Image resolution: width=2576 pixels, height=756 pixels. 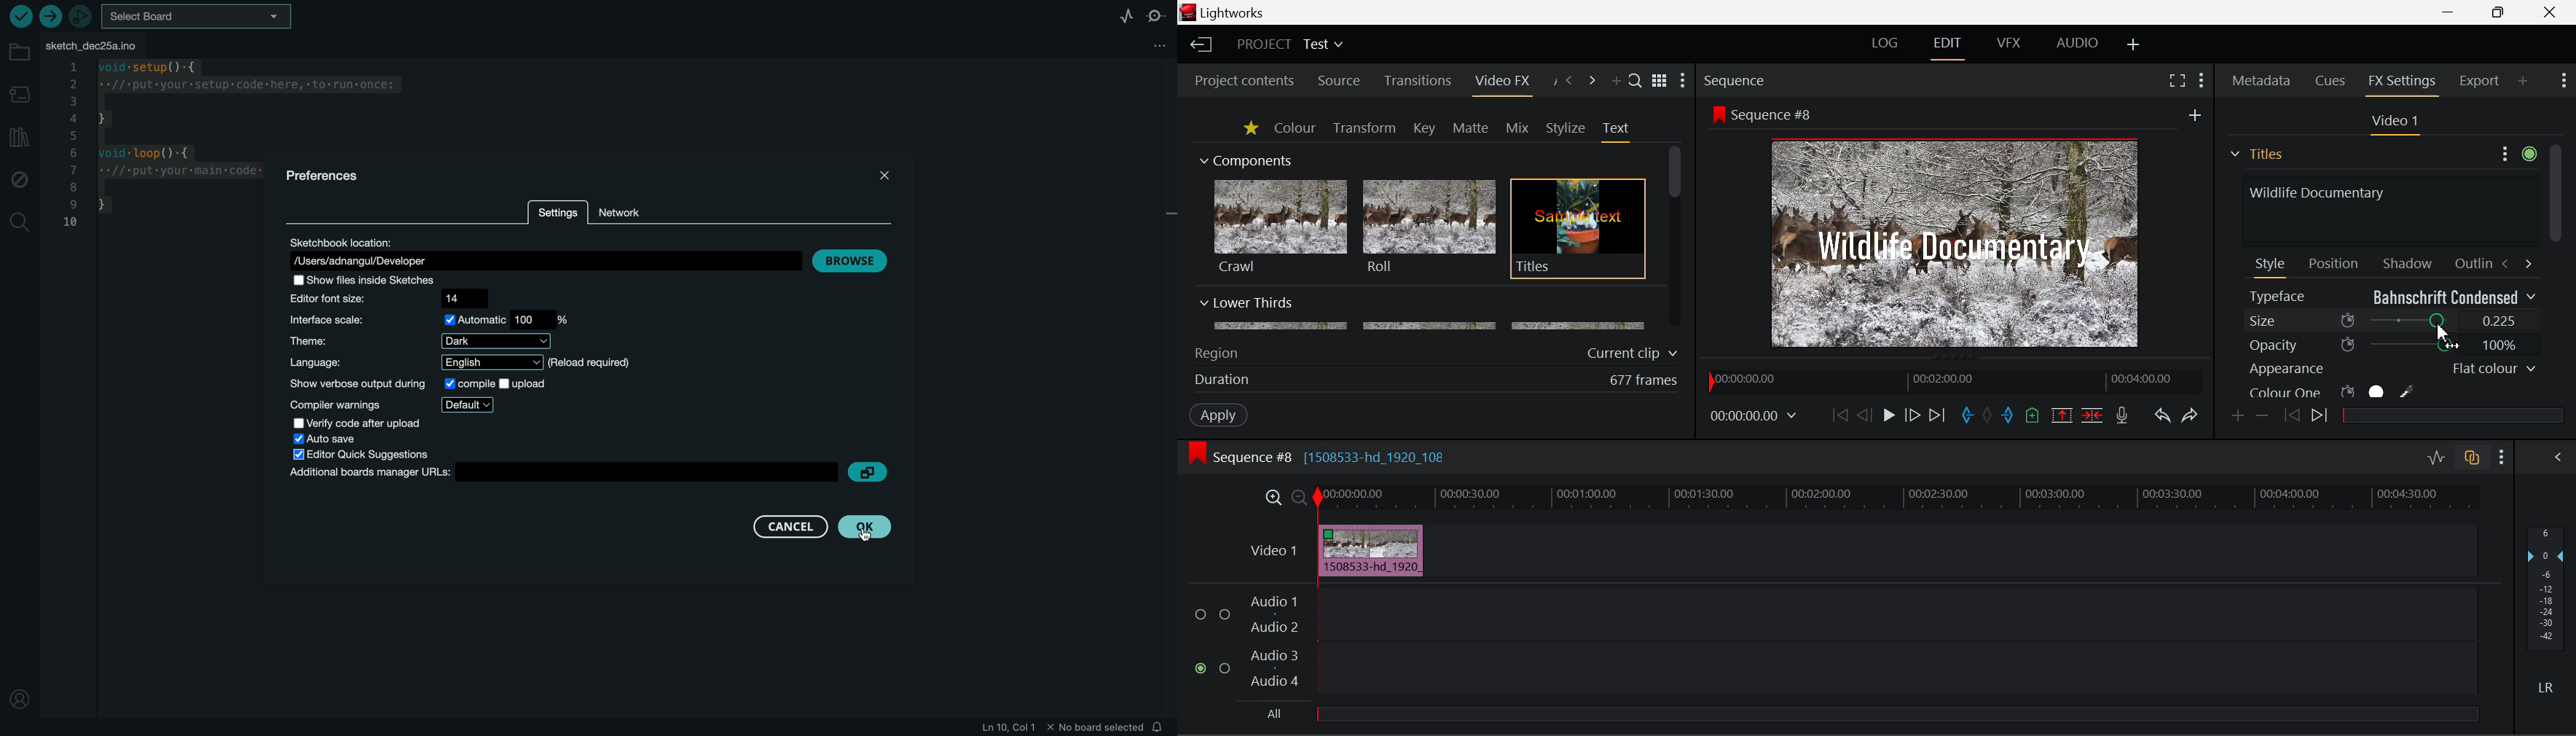 What do you see at coordinates (1295, 127) in the screenshot?
I see `Colour` at bounding box center [1295, 127].